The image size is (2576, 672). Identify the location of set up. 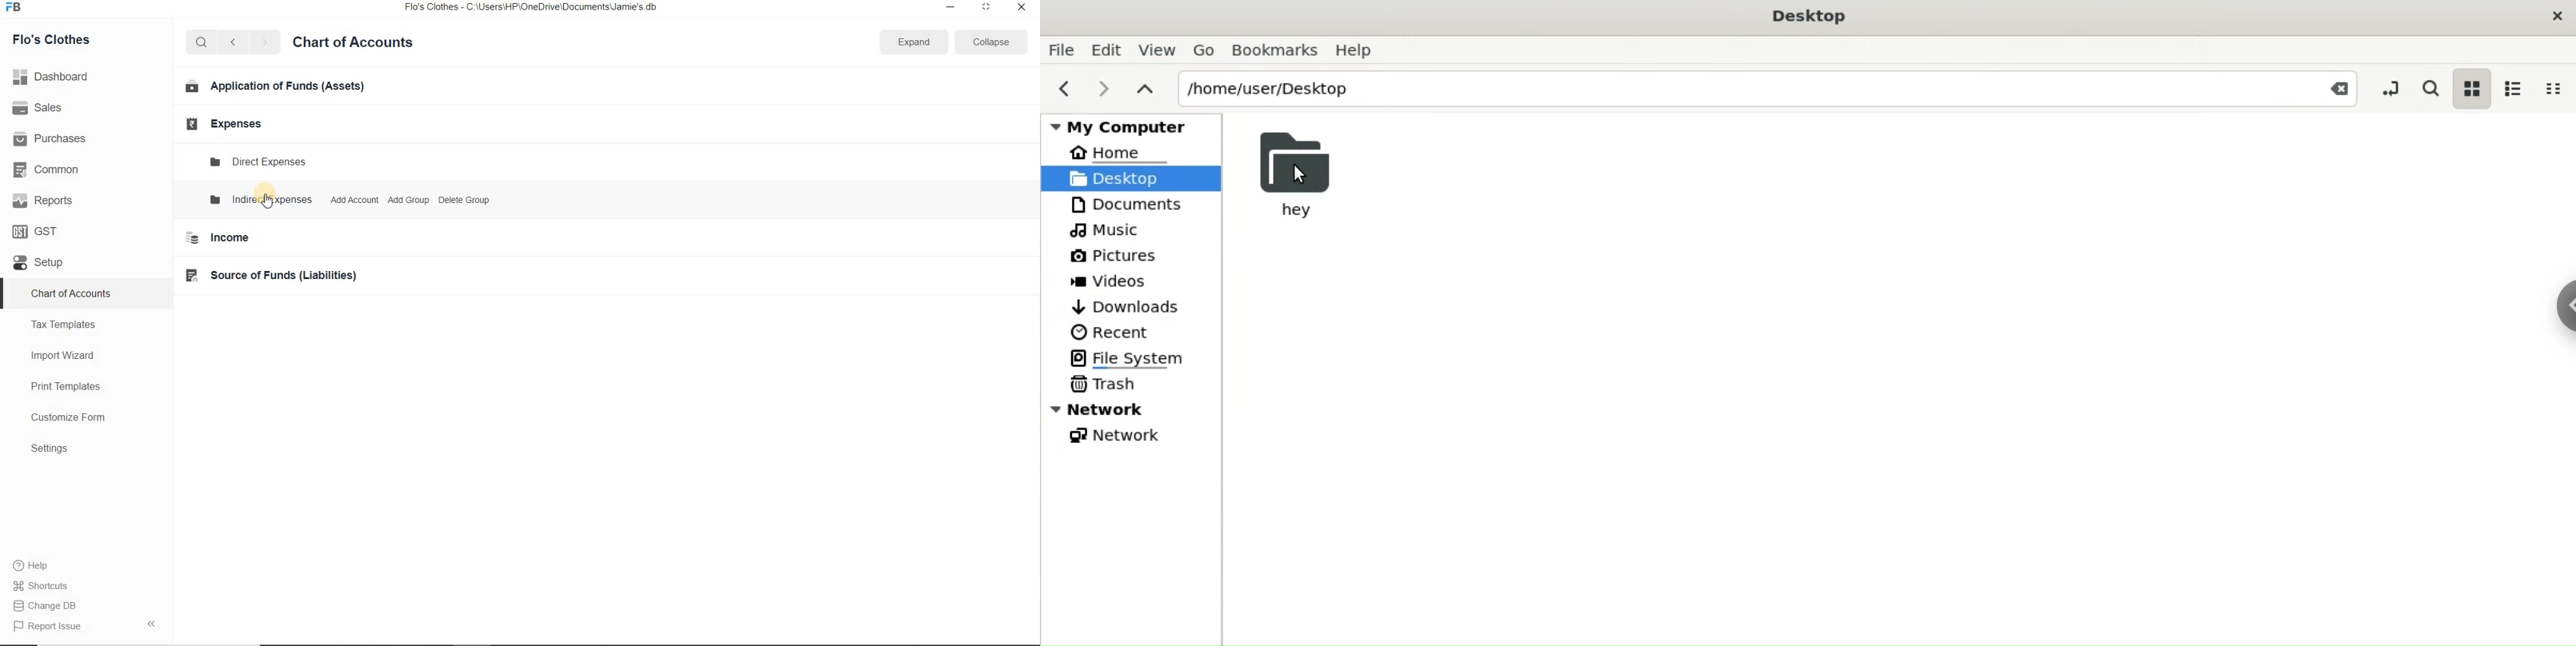
(38, 264).